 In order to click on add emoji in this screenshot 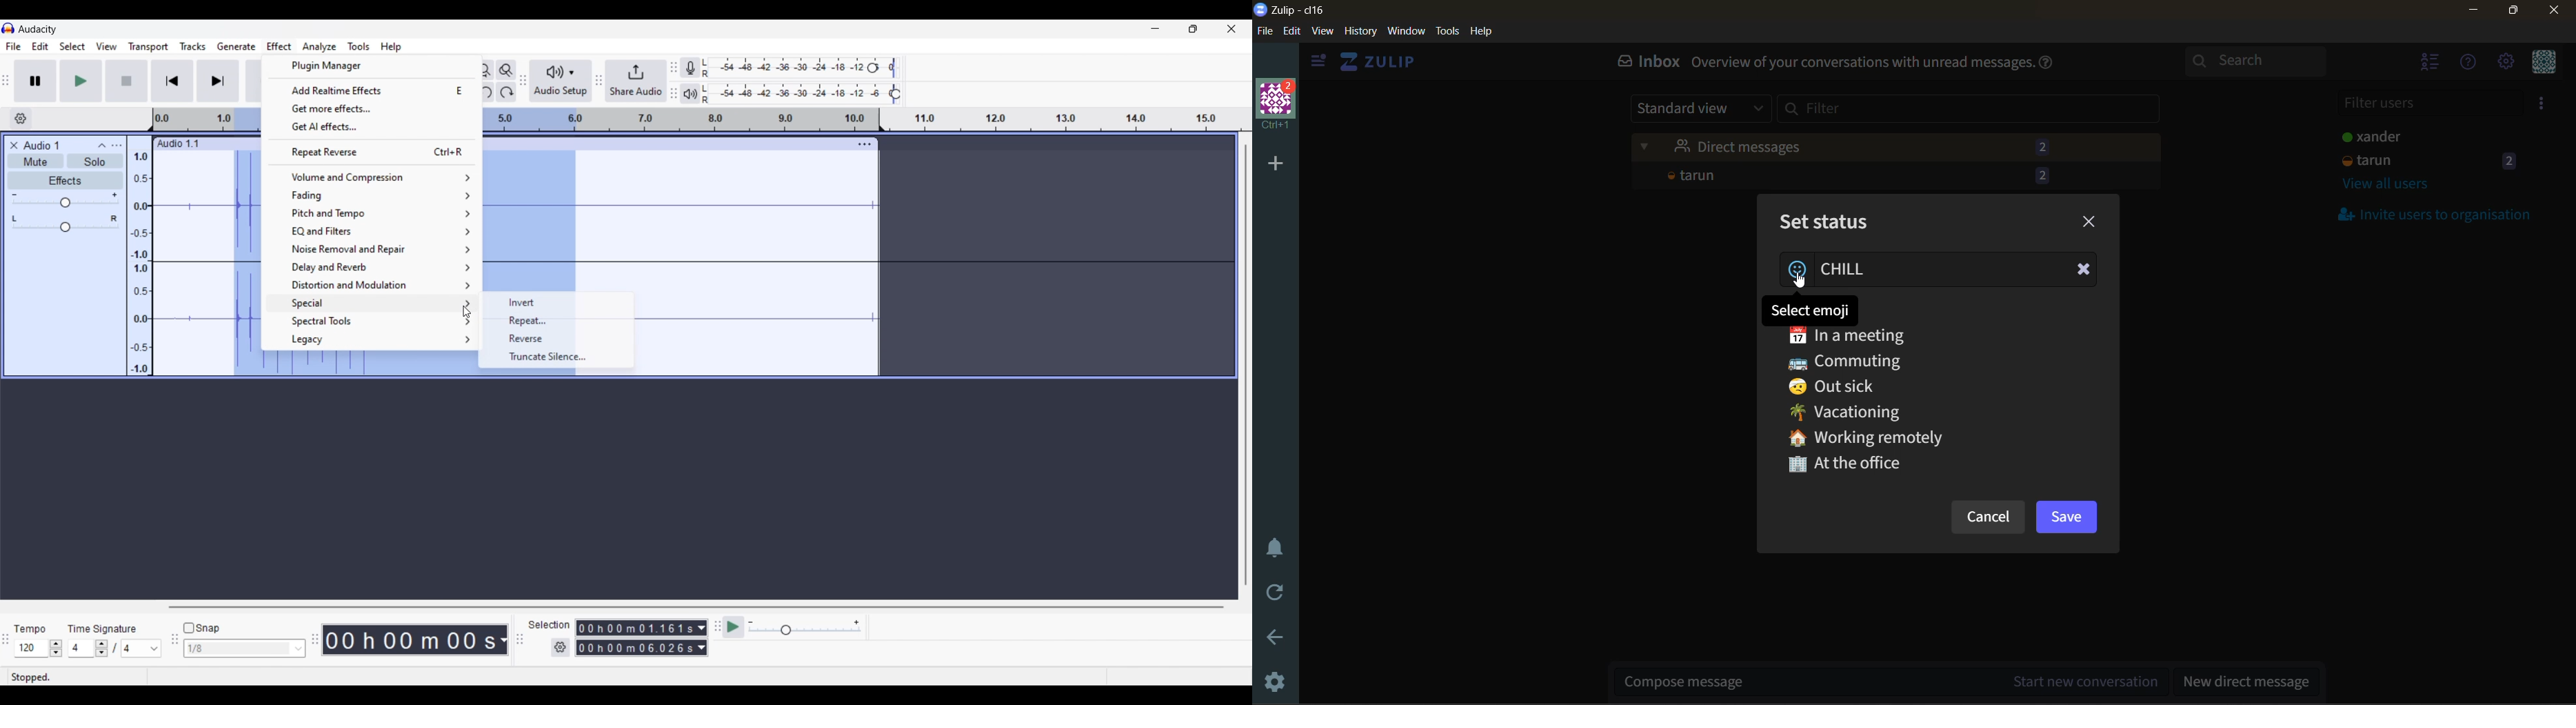, I will do `click(1798, 270)`.